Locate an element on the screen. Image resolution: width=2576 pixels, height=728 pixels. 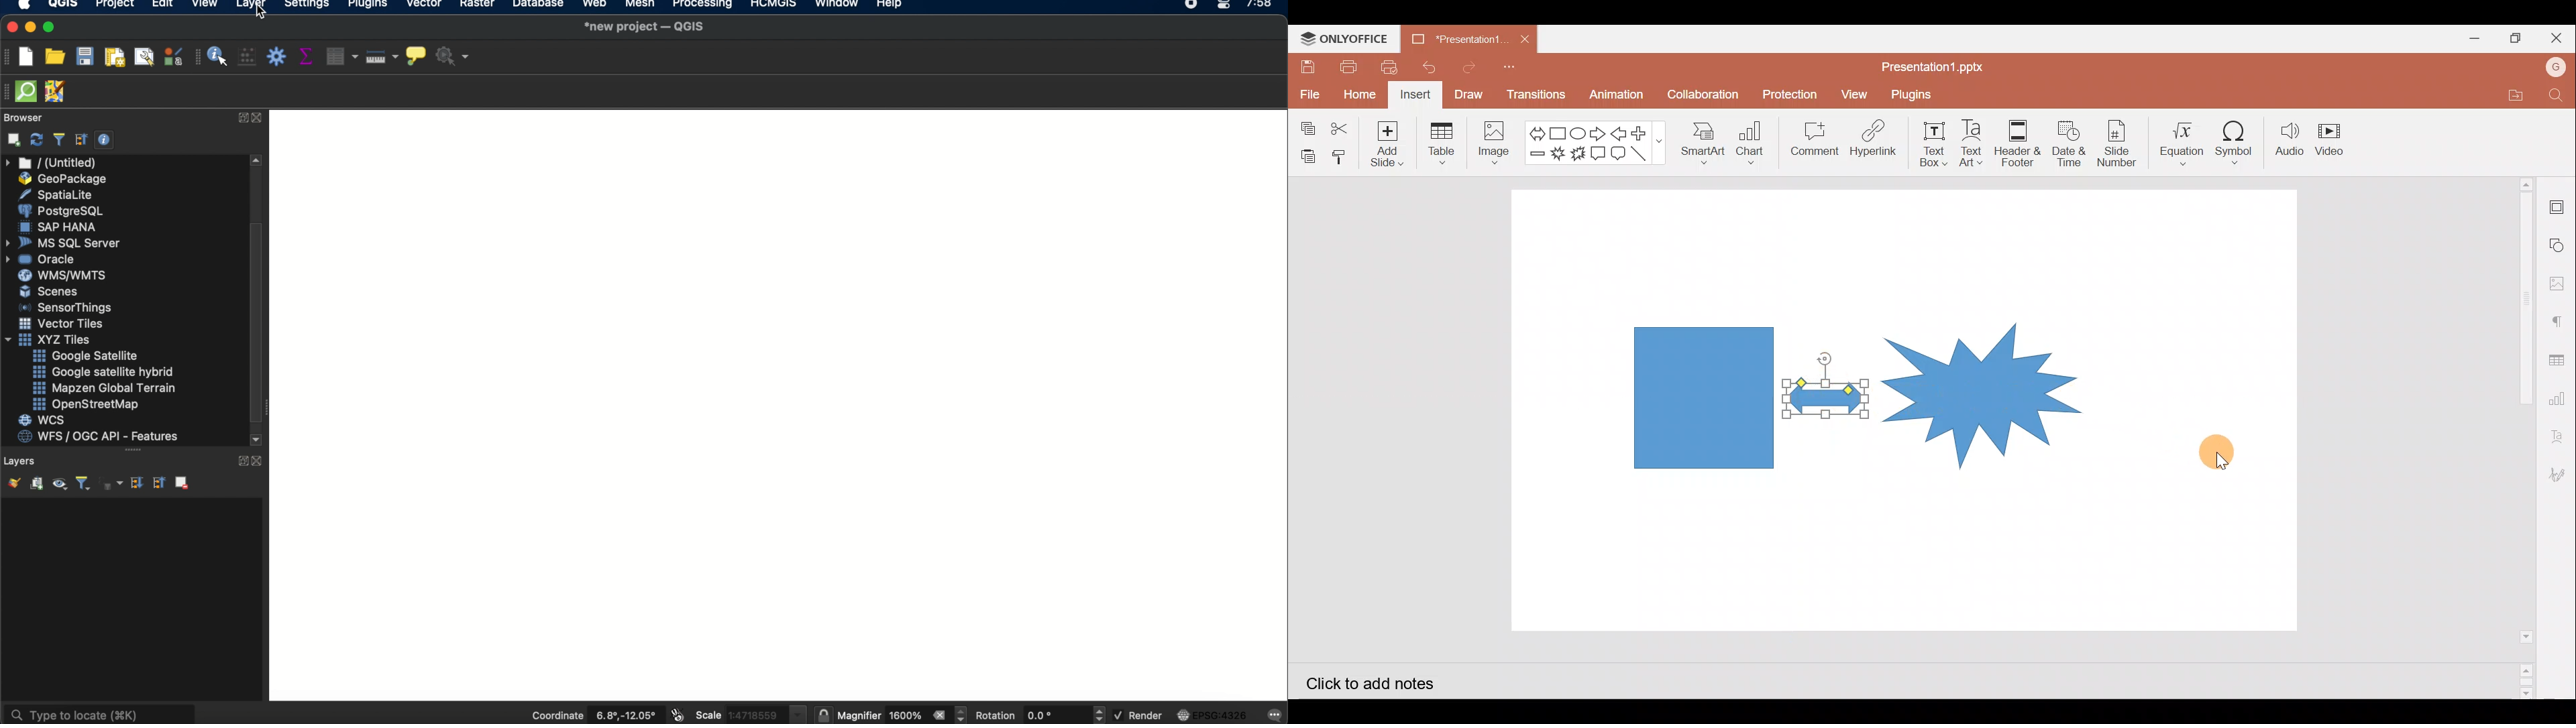
Explosion 1 is located at coordinates (1558, 154).